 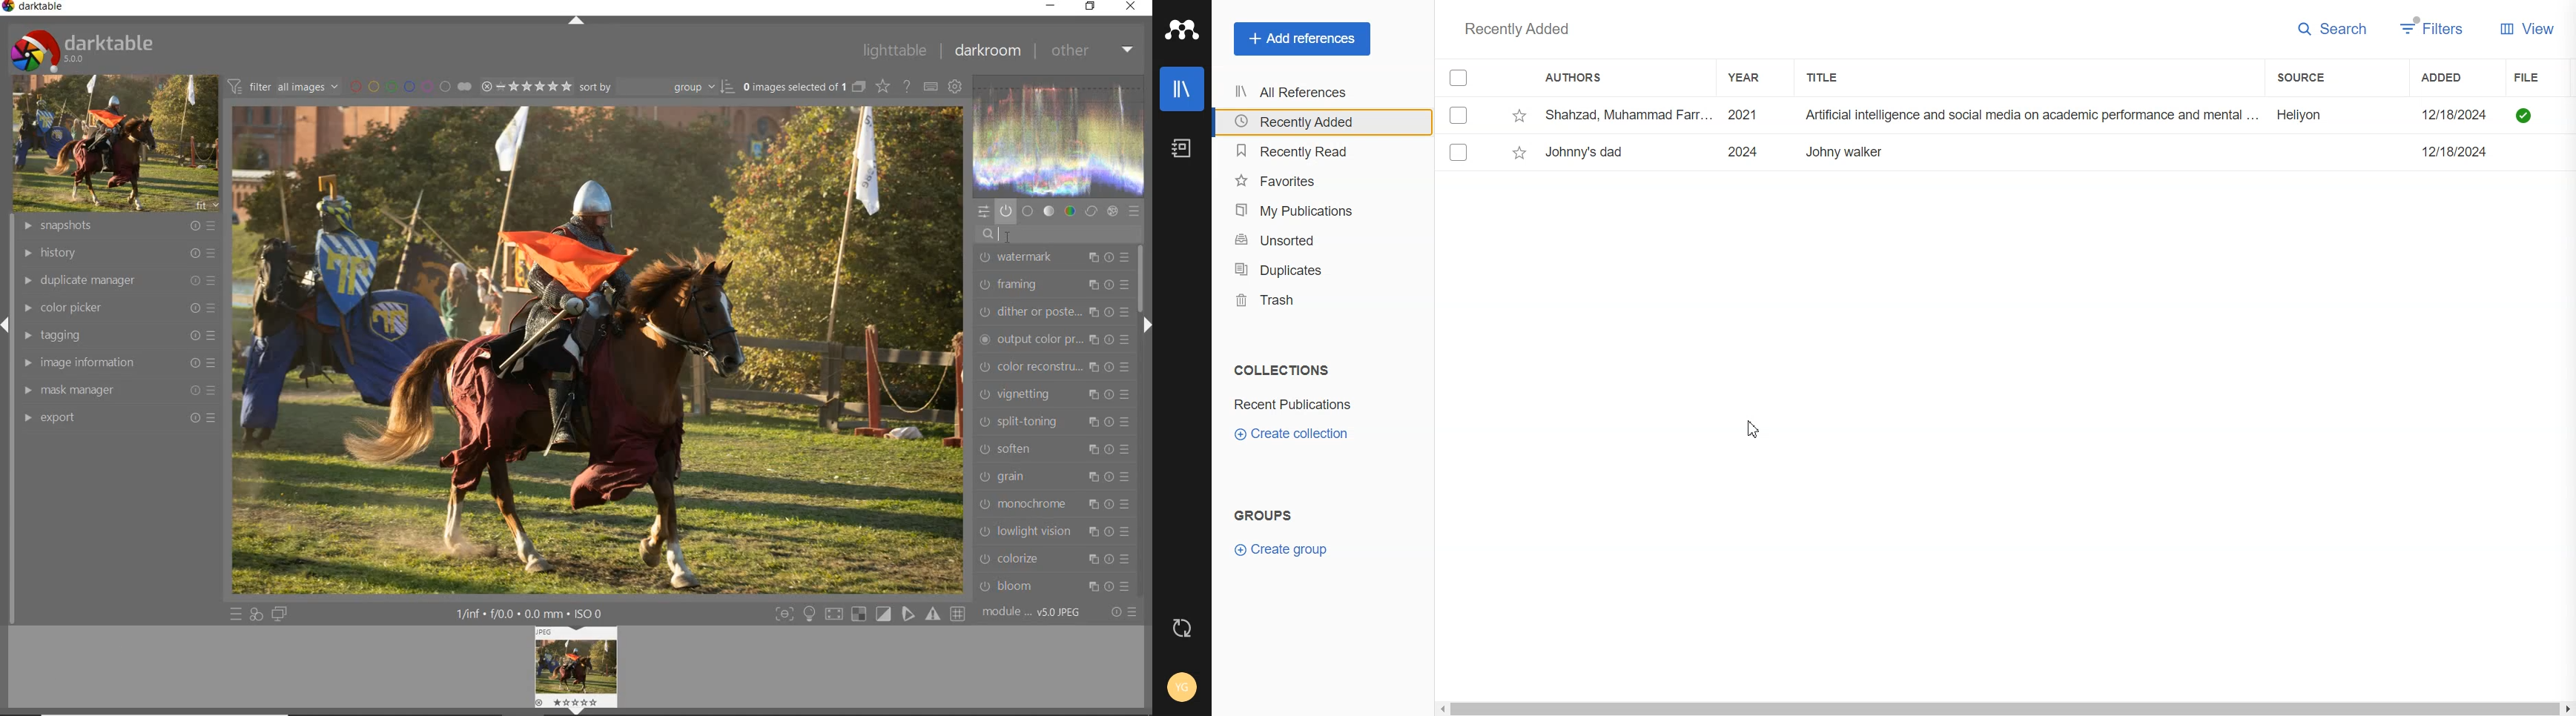 What do you see at coordinates (1181, 89) in the screenshot?
I see `Library` at bounding box center [1181, 89].